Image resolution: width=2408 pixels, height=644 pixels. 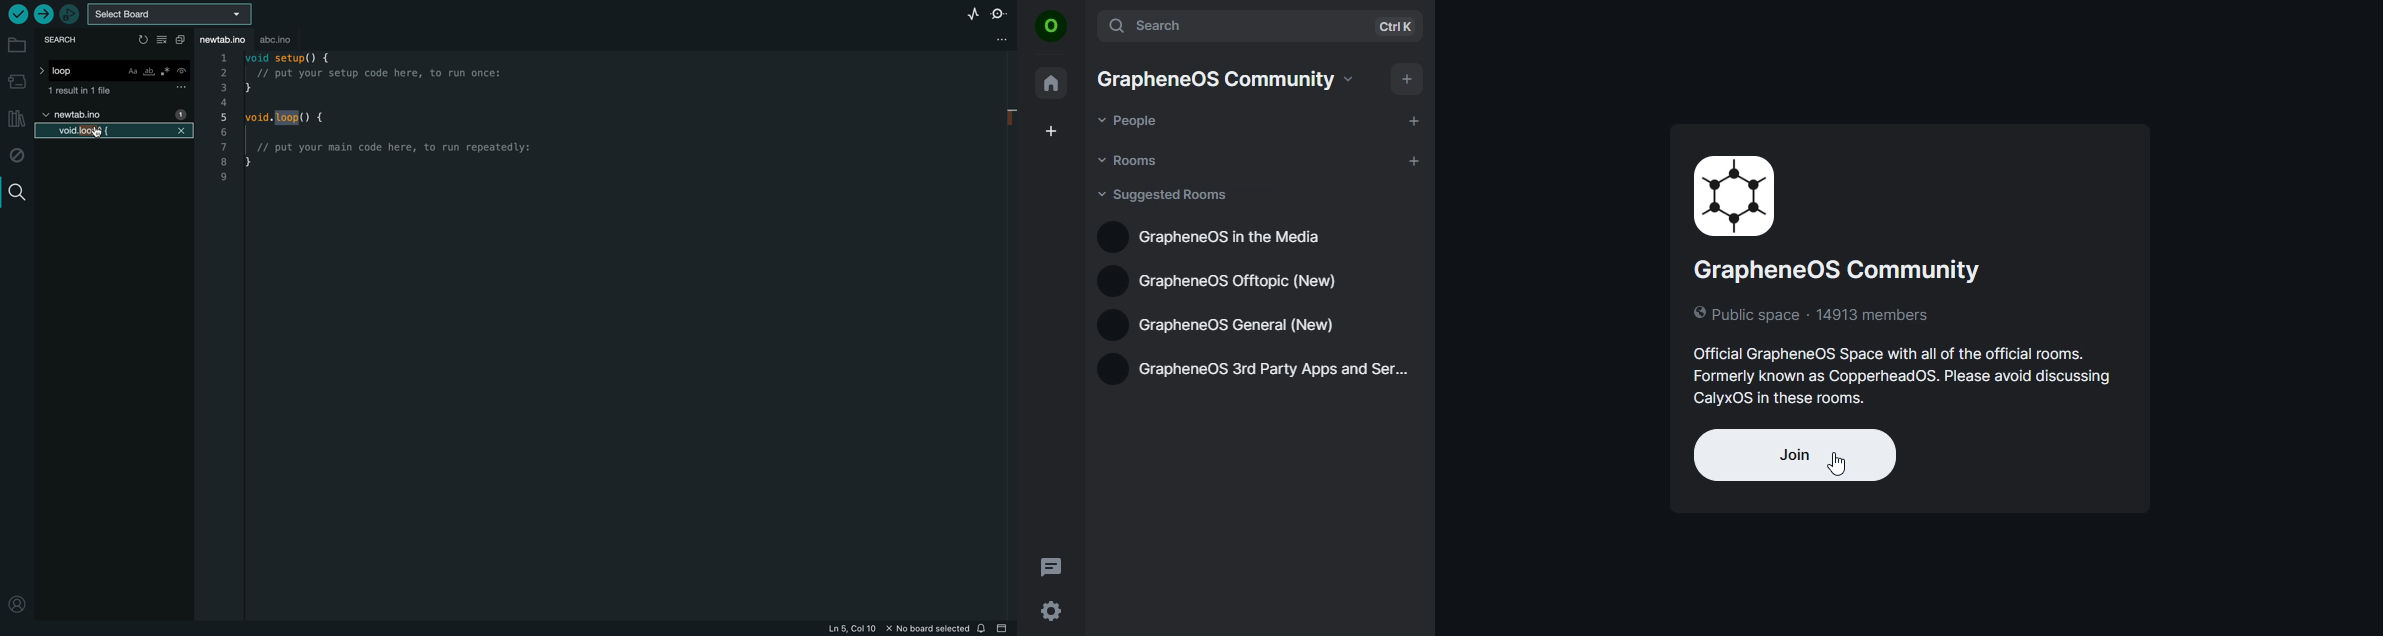 What do you see at coordinates (16, 119) in the screenshot?
I see `library manager` at bounding box center [16, 119].